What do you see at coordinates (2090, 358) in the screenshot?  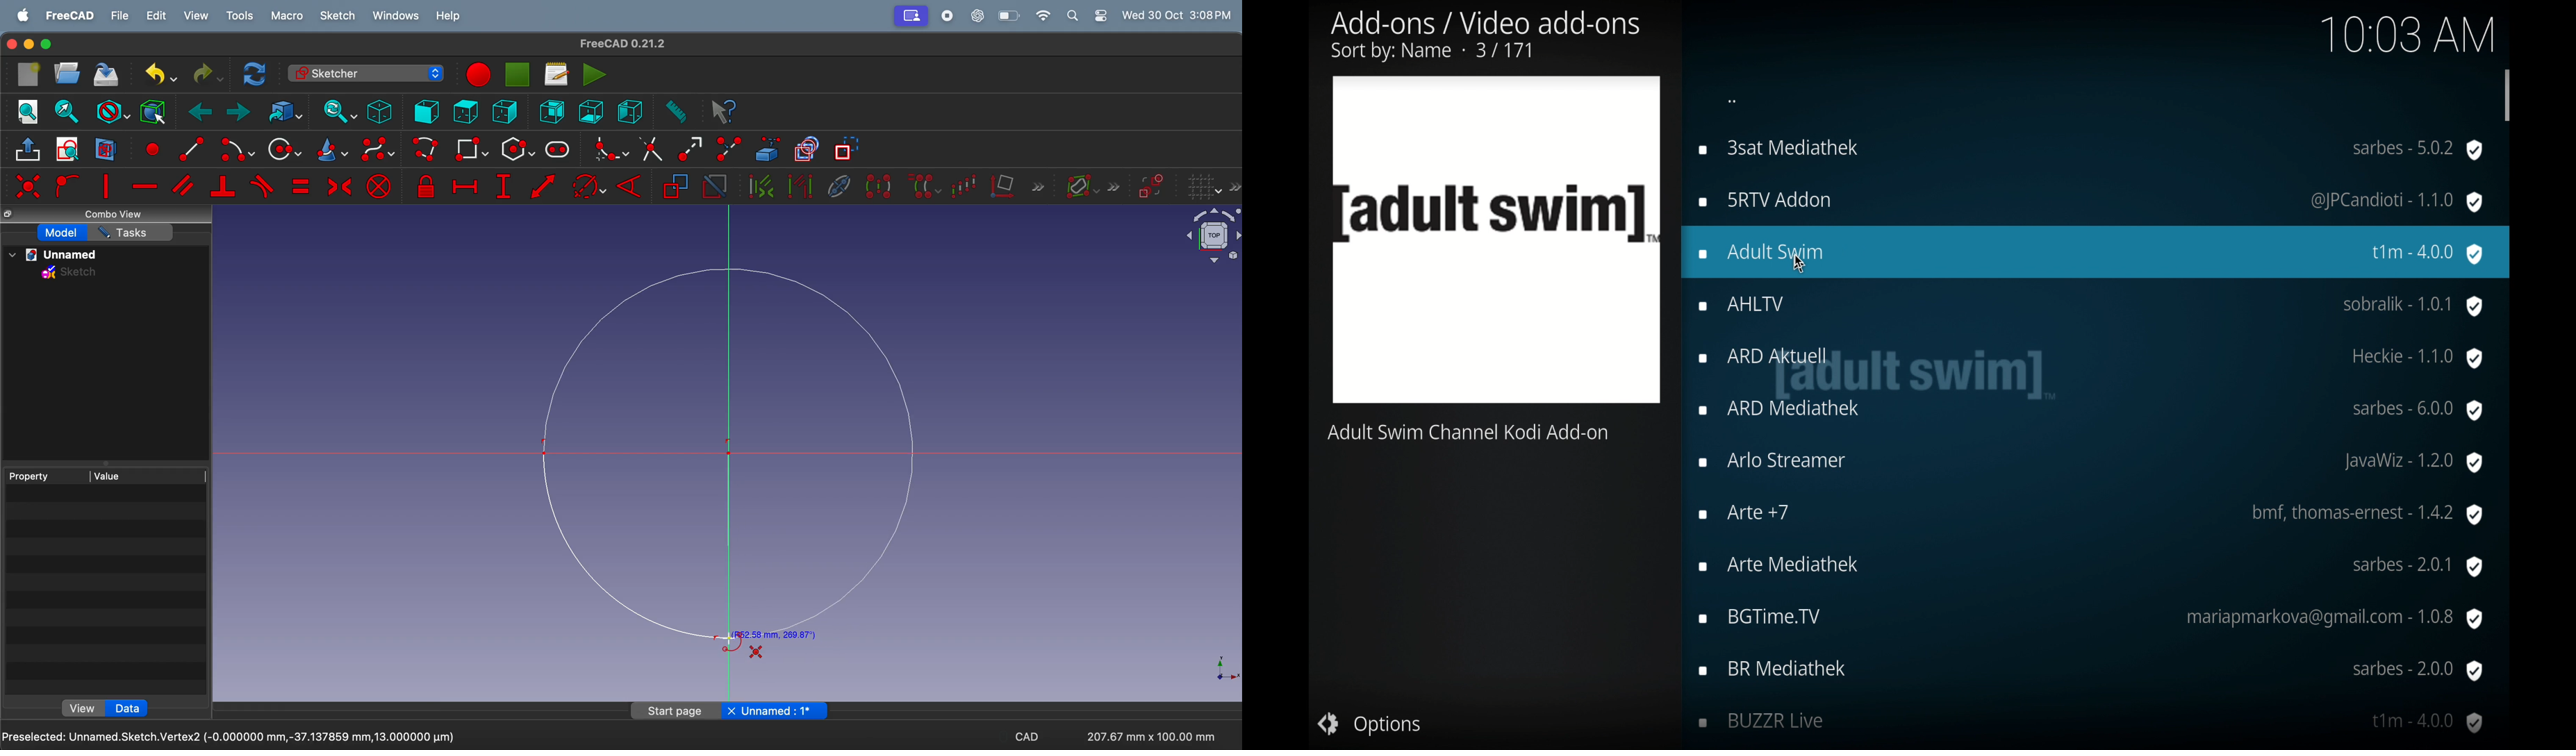 I see `ard` at bounding box center [2090, 358].